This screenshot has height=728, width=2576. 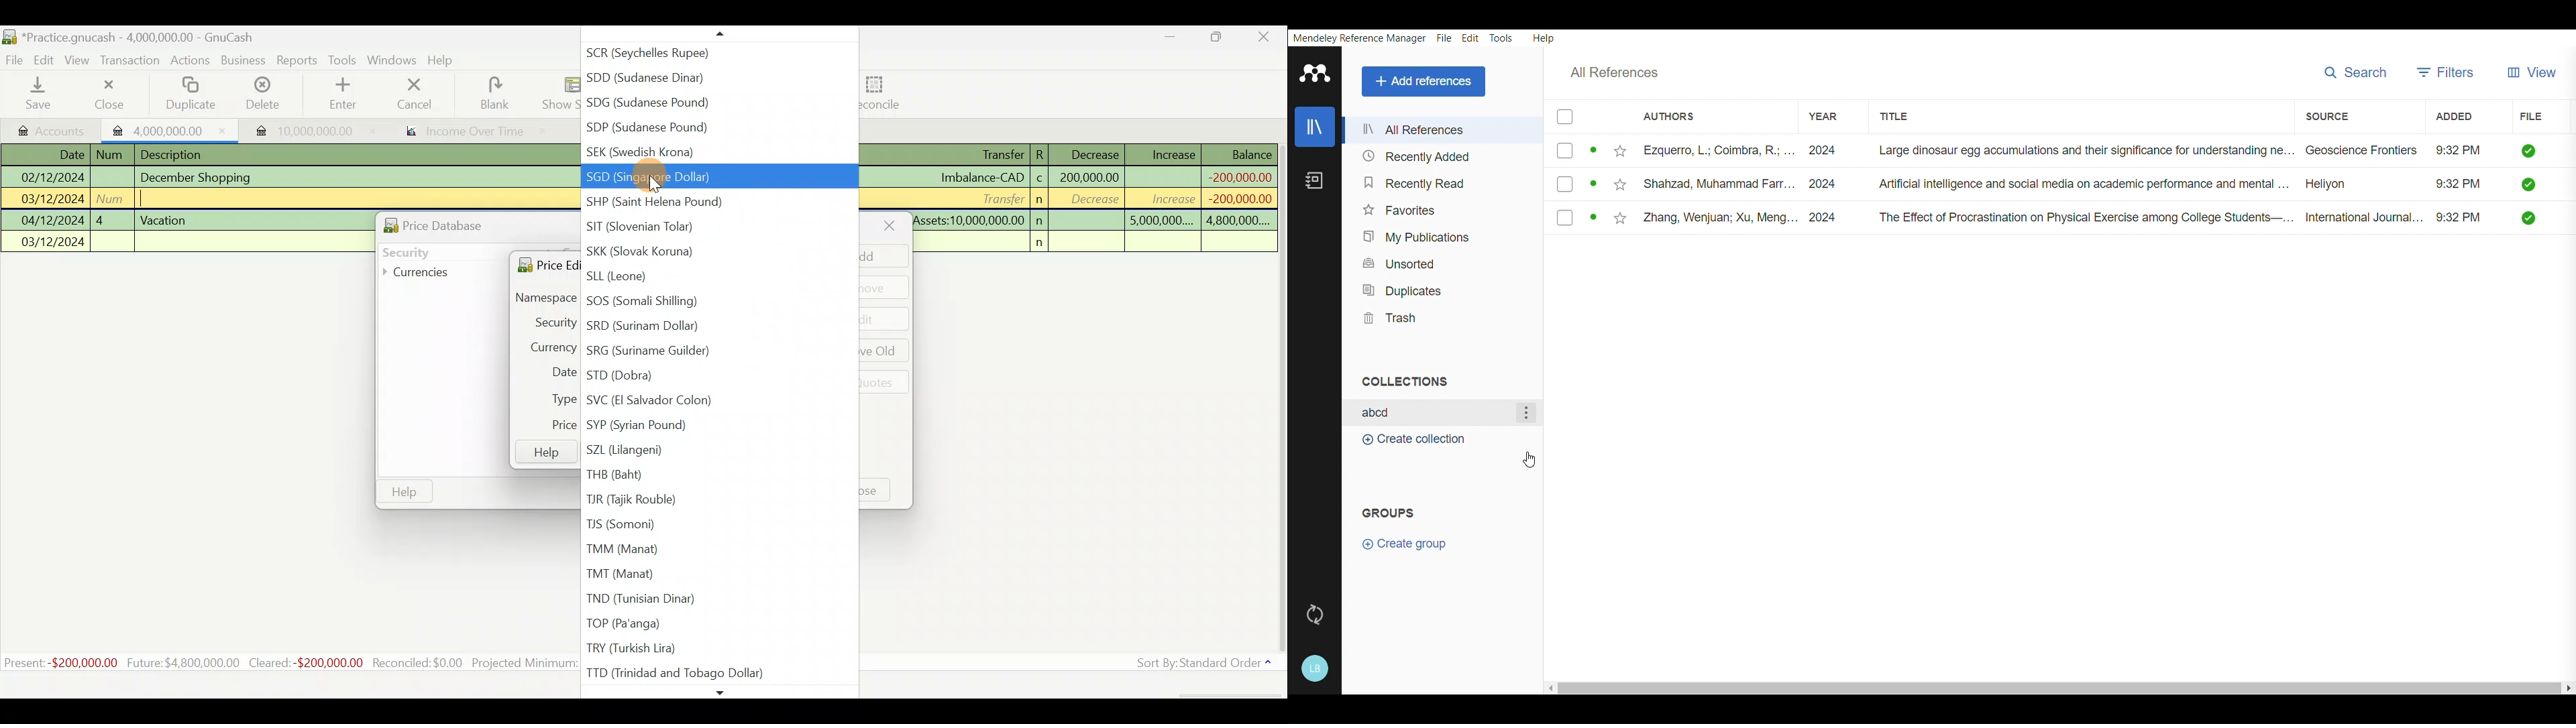 What do you see at coordinates (1094, 154) in the screenshot?
I see `Decrease` at bounding box center [1094, 154].